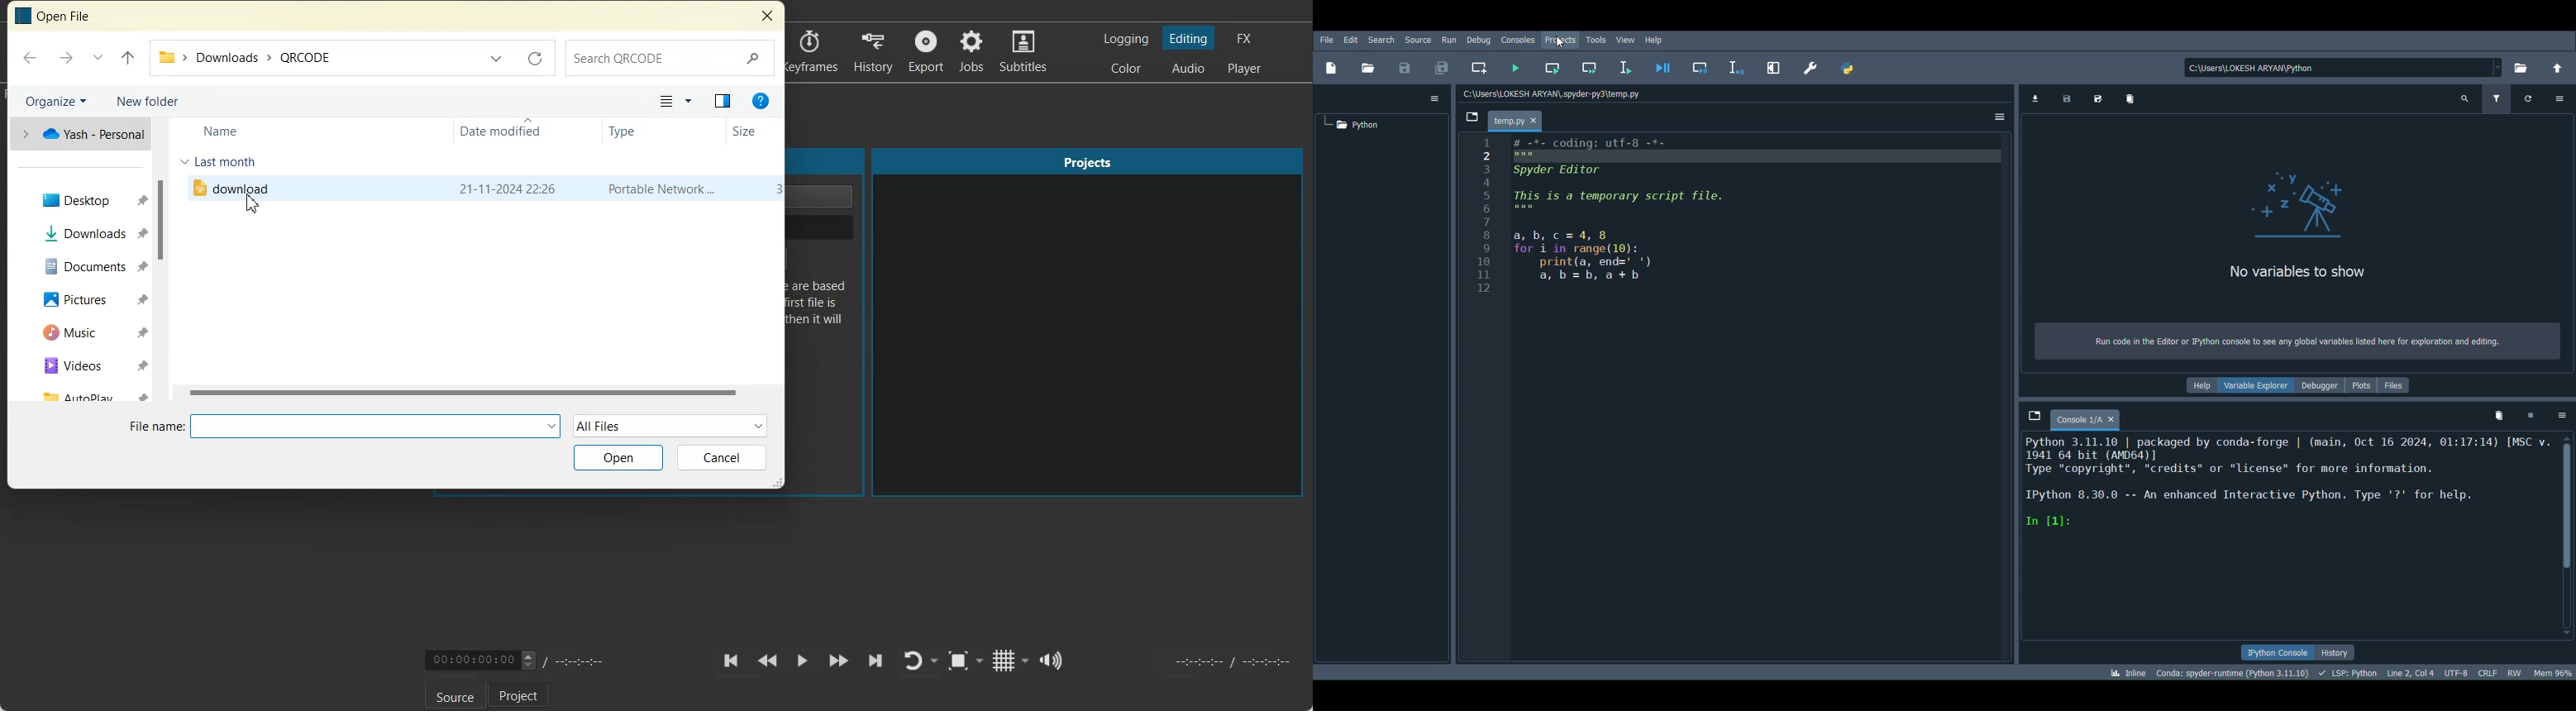 This screenshot has height=728, width=2576. What do you see at coordinates (86, 393) in the screenshot?
I see `Autoplay` at bounding box center [86, 393].